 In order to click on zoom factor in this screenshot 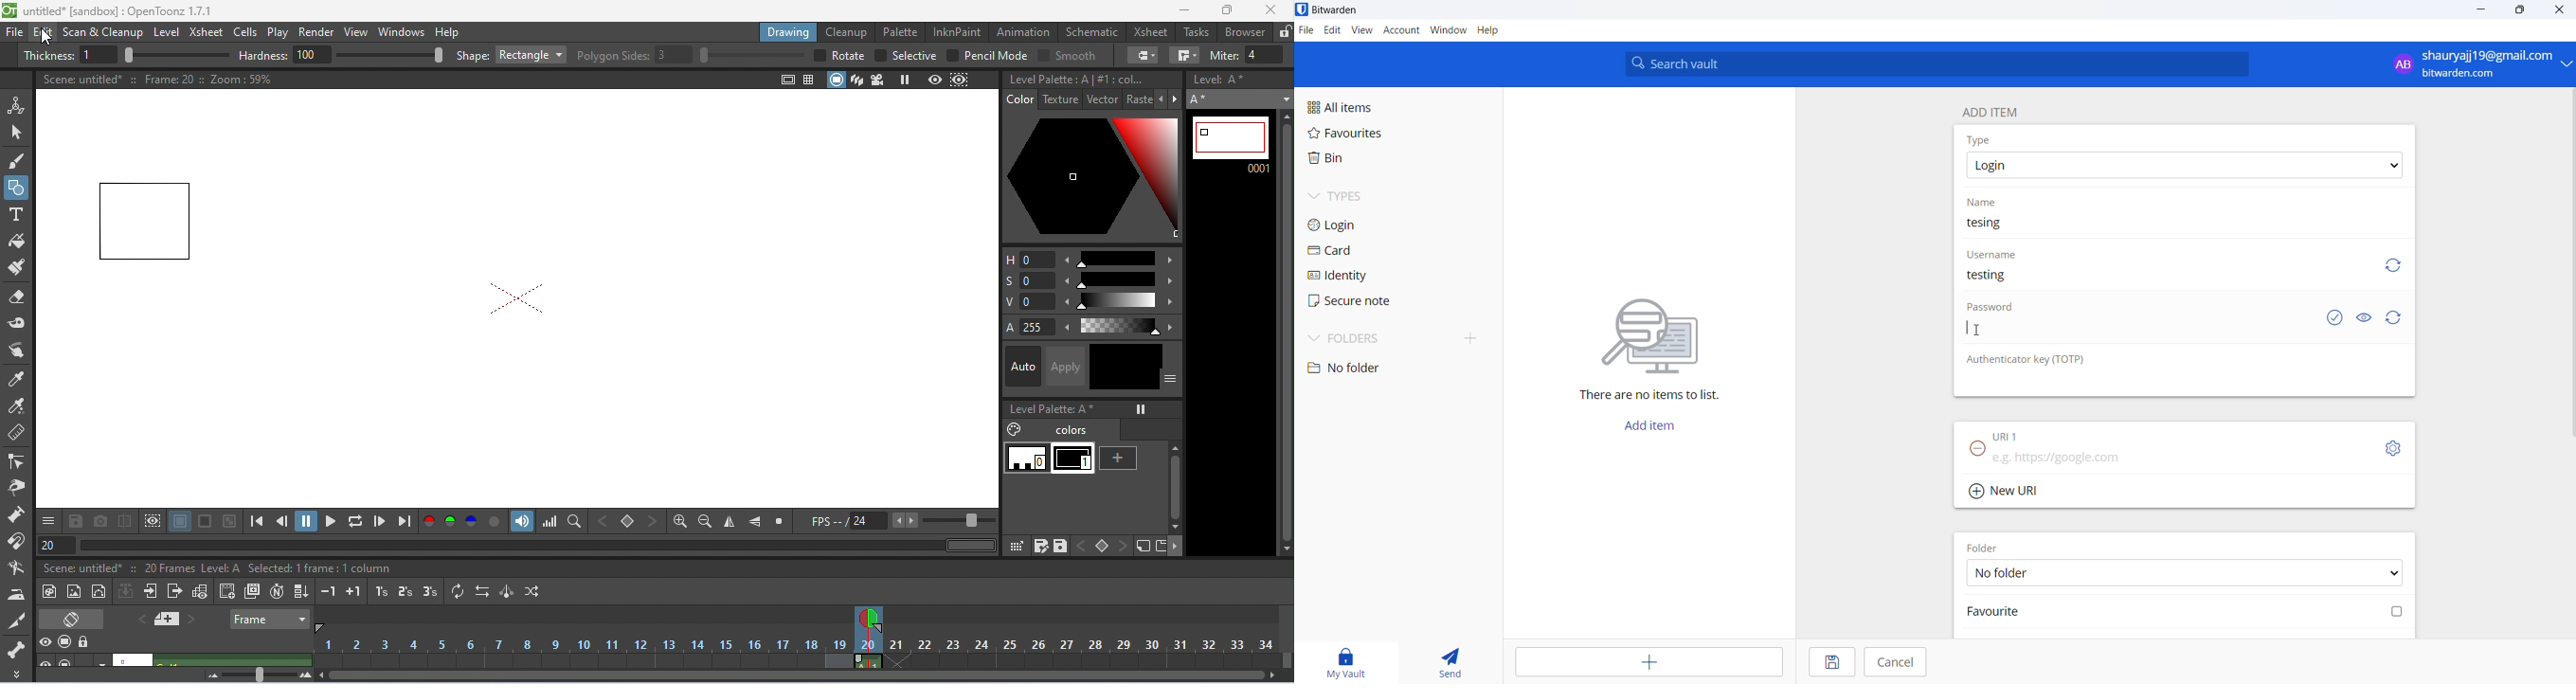, I will do `click(257, 675)`.